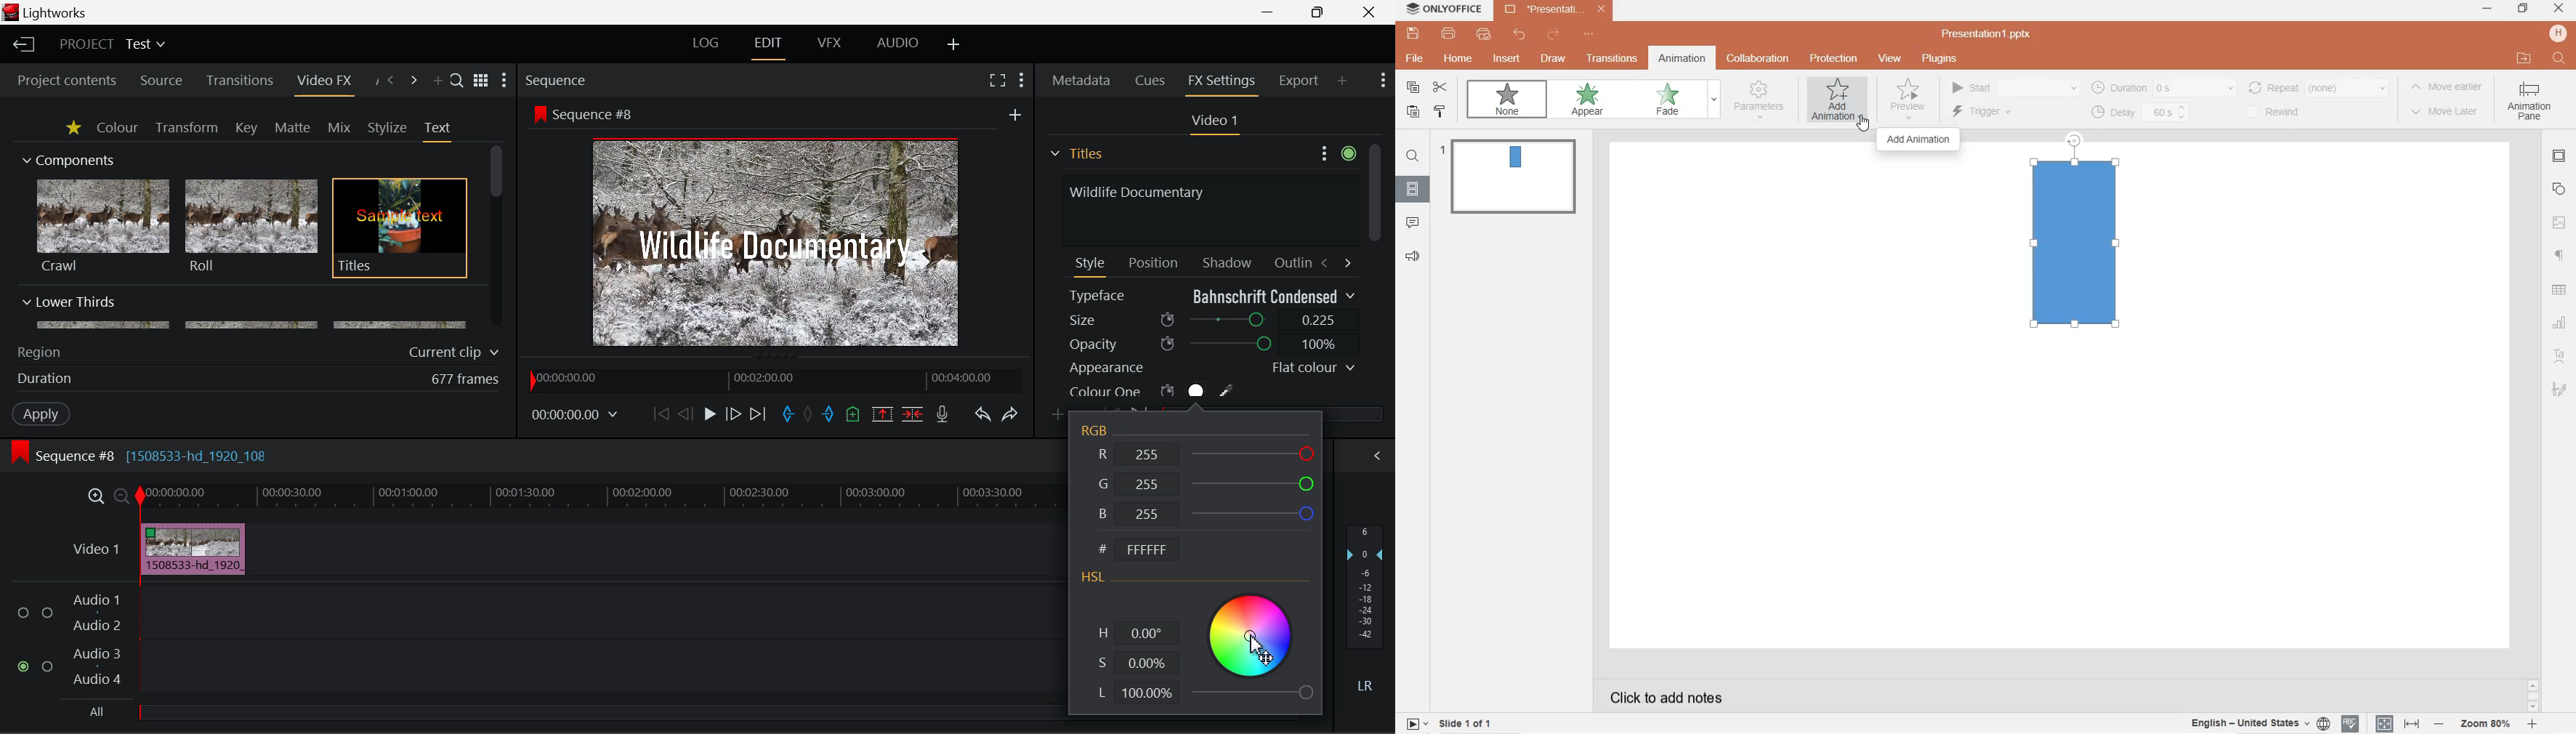 This screenshot has width=2576, height=756. What do you see at coordinates (189, 549) in the screenshot?
I see `Clip Inserted` at bounding box center [189, 549].